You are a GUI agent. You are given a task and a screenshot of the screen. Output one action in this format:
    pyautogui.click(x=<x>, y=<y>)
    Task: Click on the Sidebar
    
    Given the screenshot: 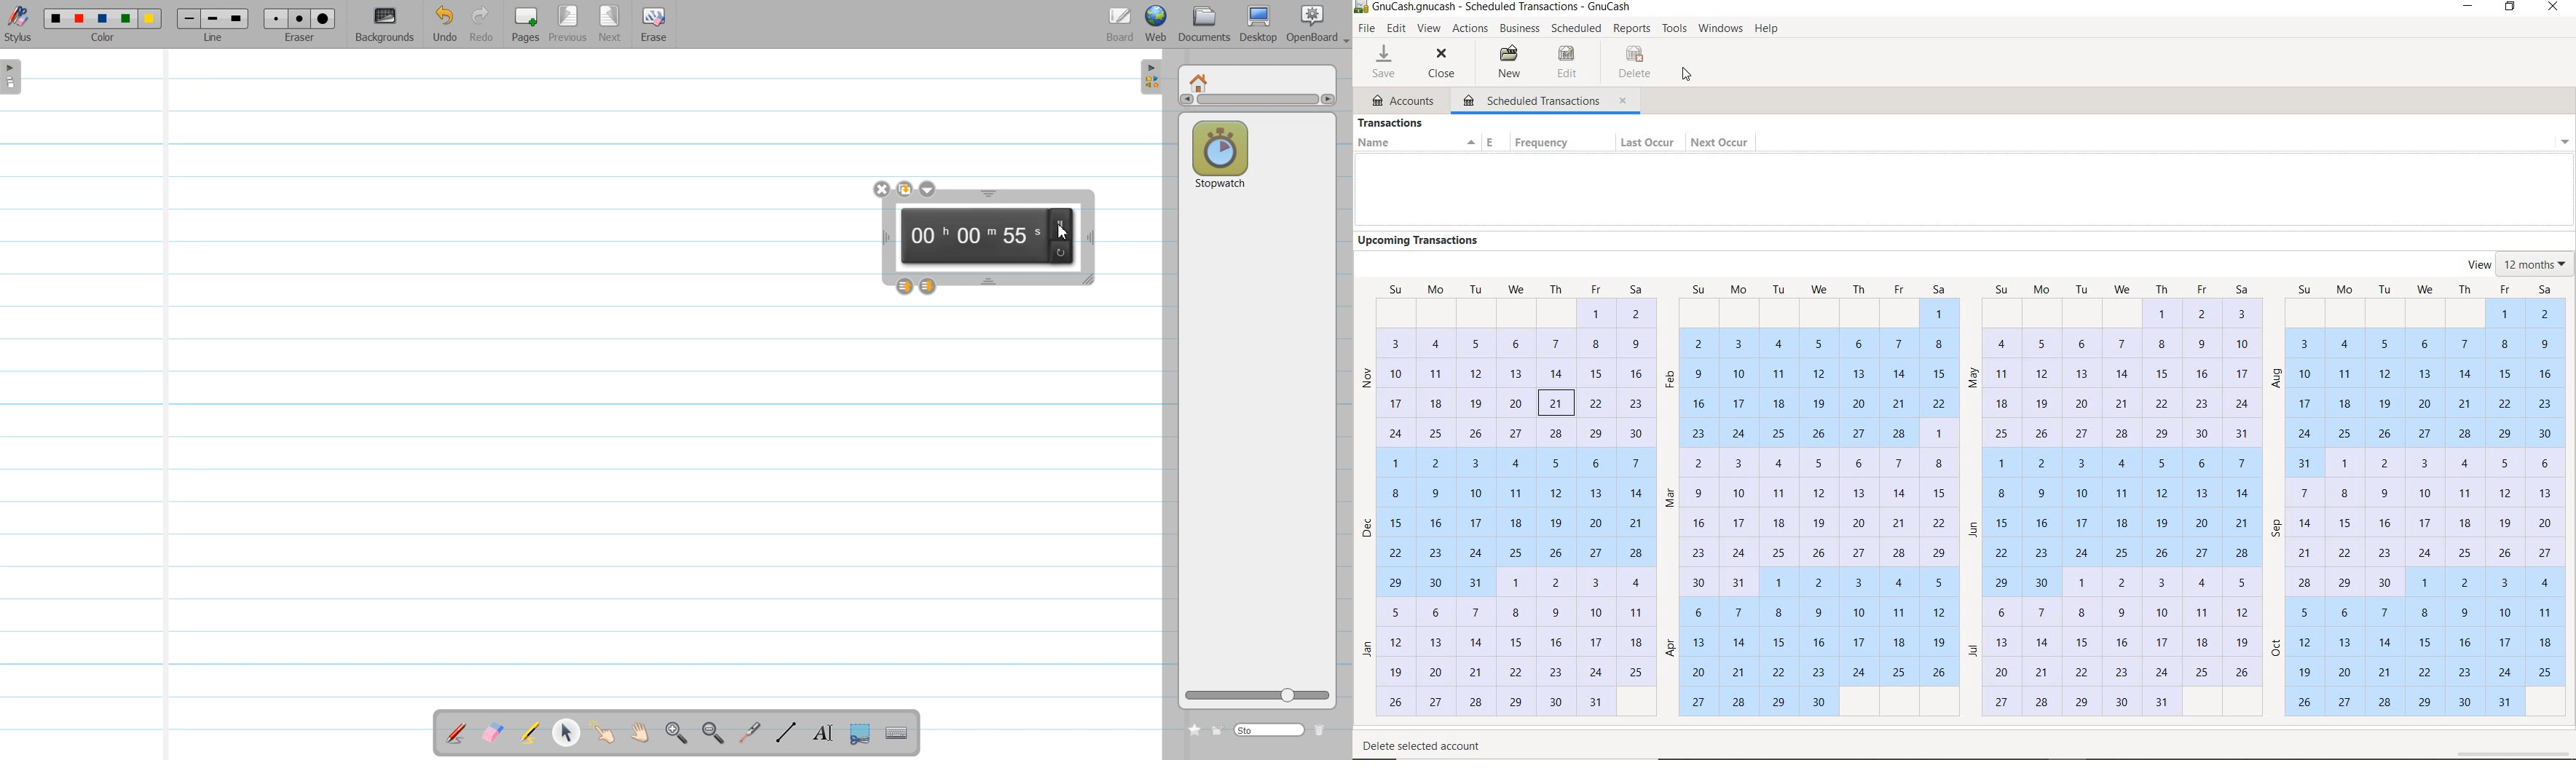 What is the action you would take?
    pyautogui.click(x=1149, y=78)
    